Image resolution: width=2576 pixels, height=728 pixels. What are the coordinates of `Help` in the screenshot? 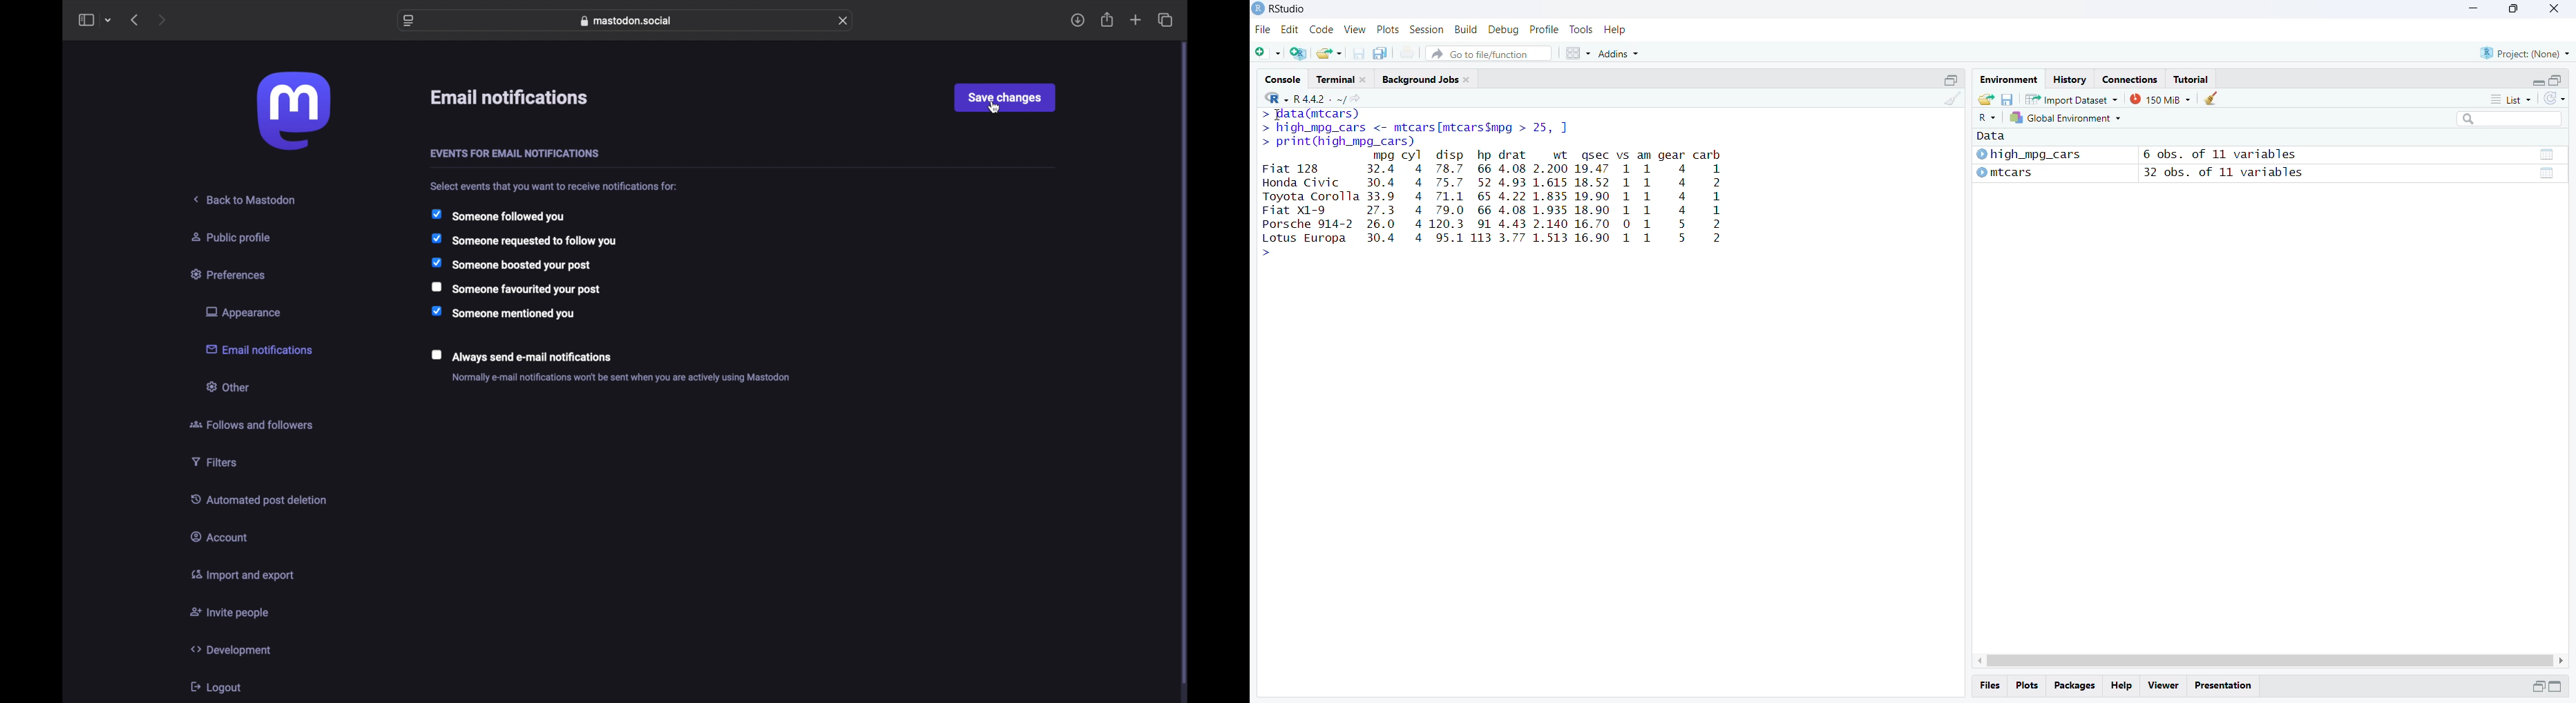 It's located at (1614, 29).